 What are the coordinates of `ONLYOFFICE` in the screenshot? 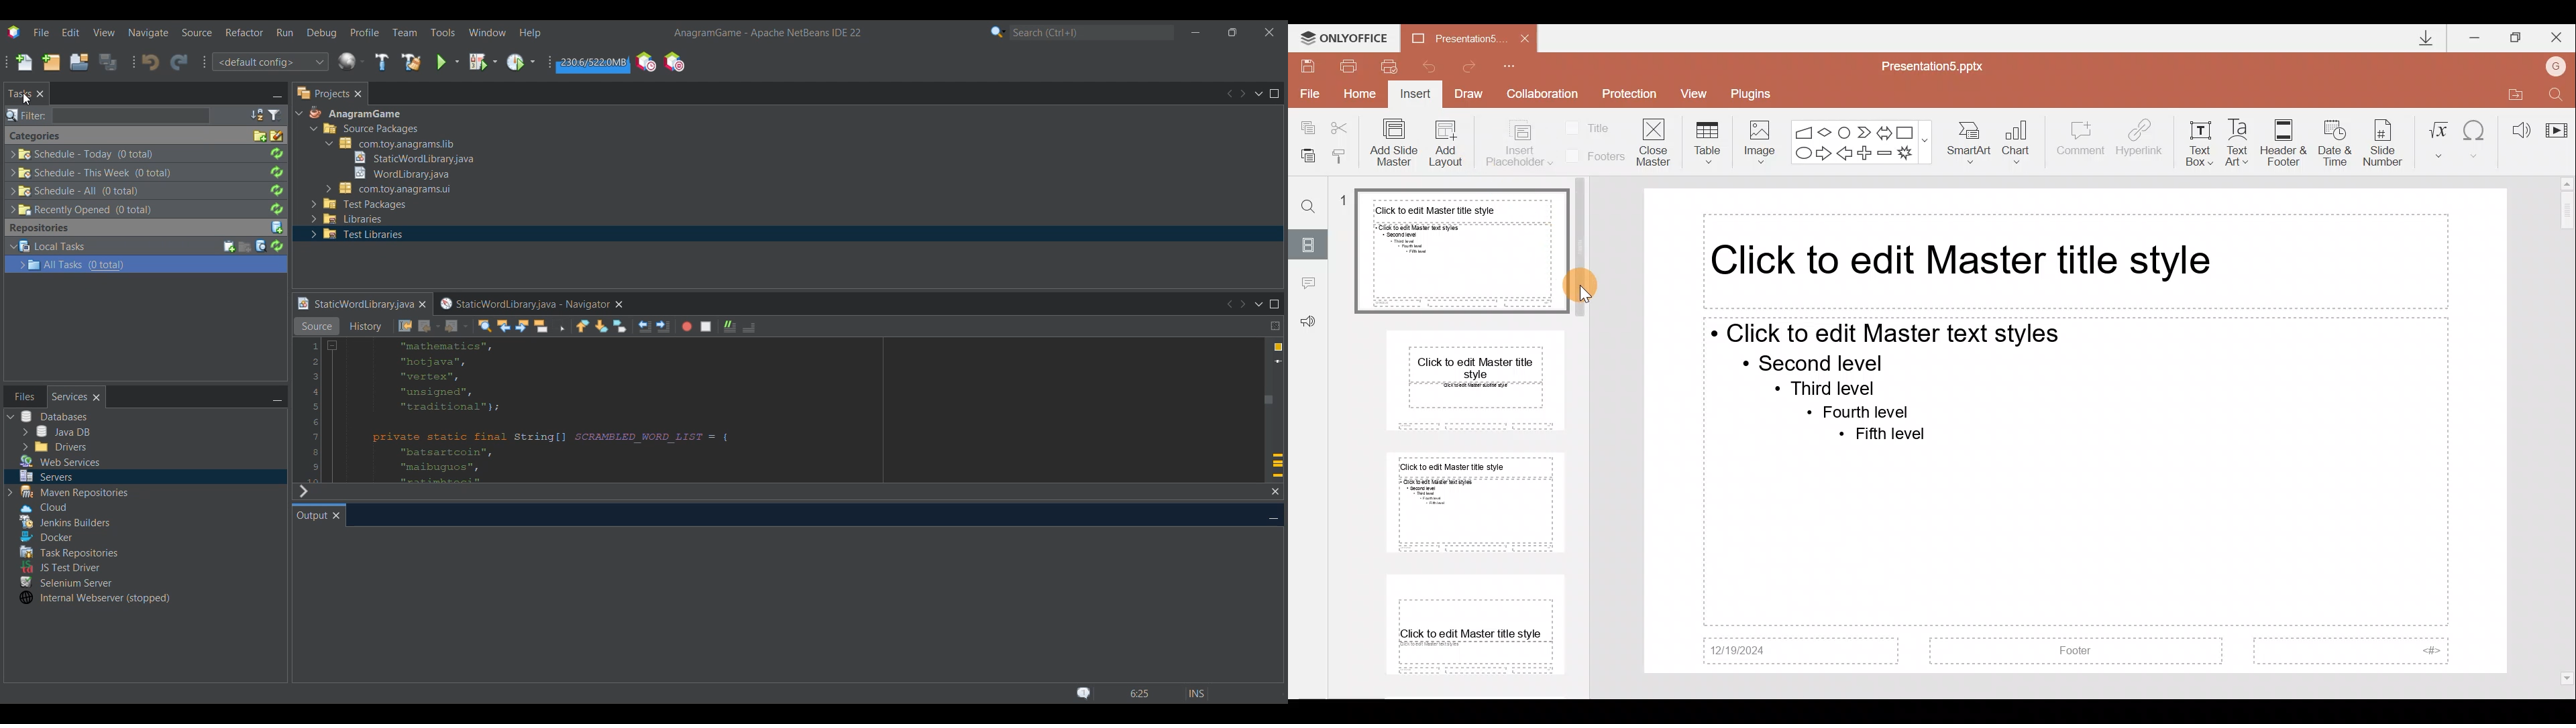 It's located at (1344, 35).